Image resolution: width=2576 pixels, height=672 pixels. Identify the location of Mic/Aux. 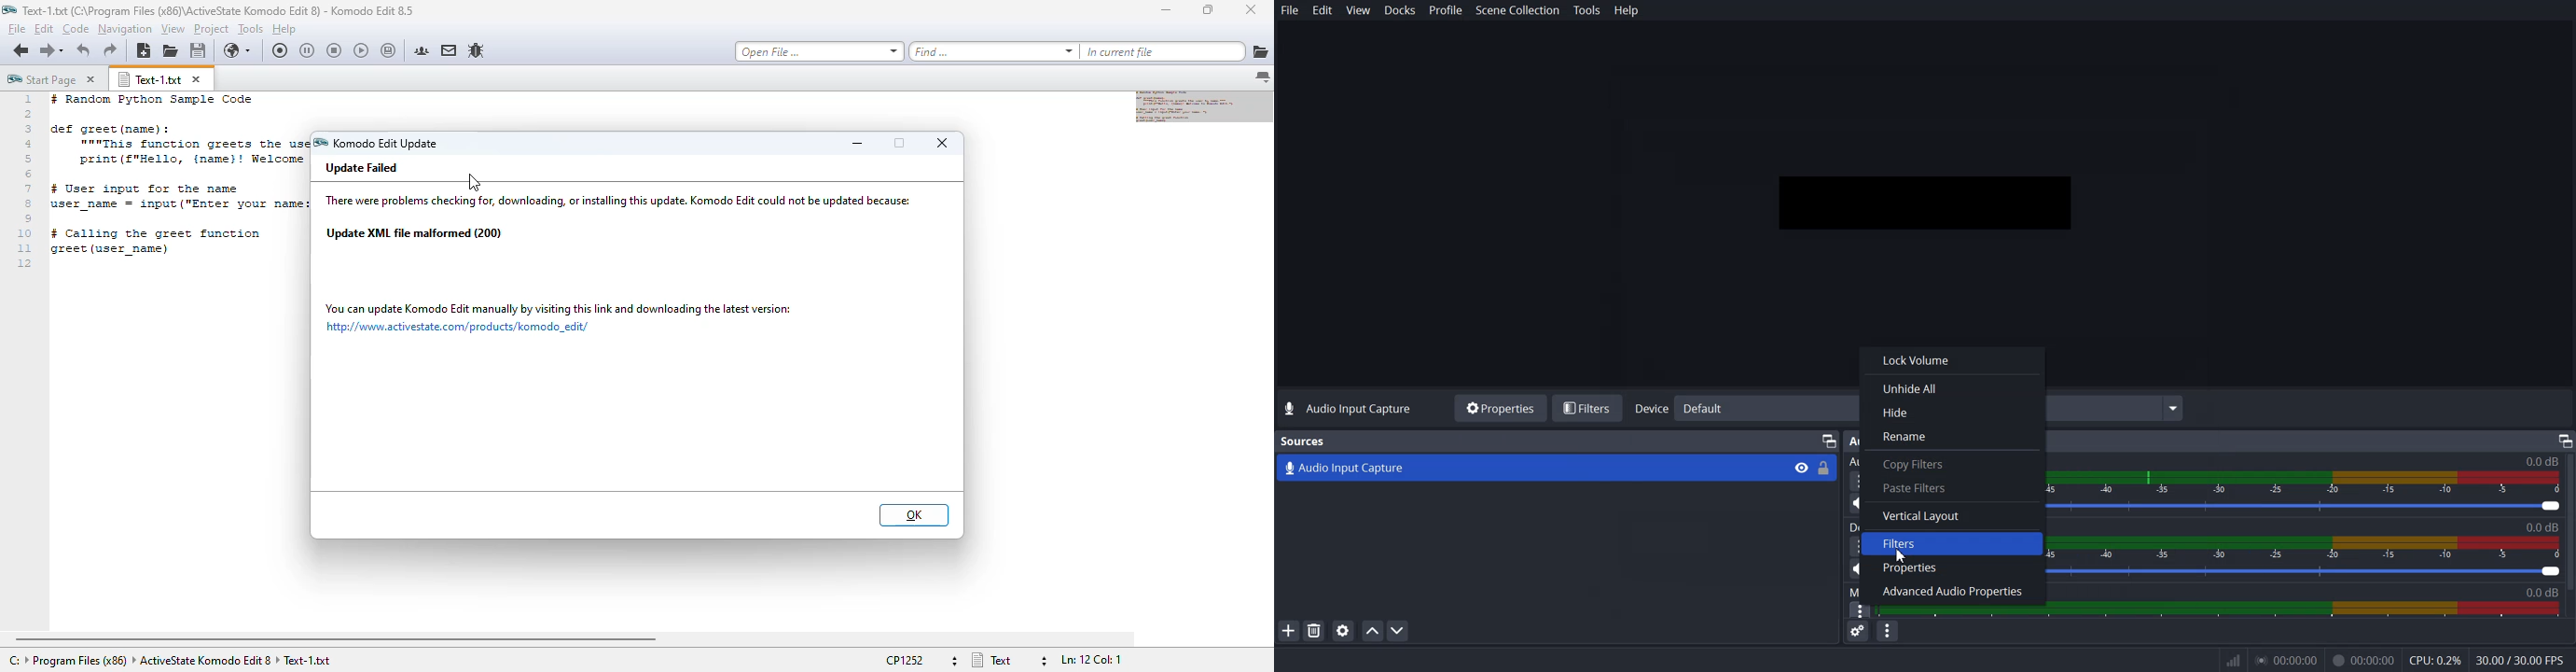
(1857, 591).